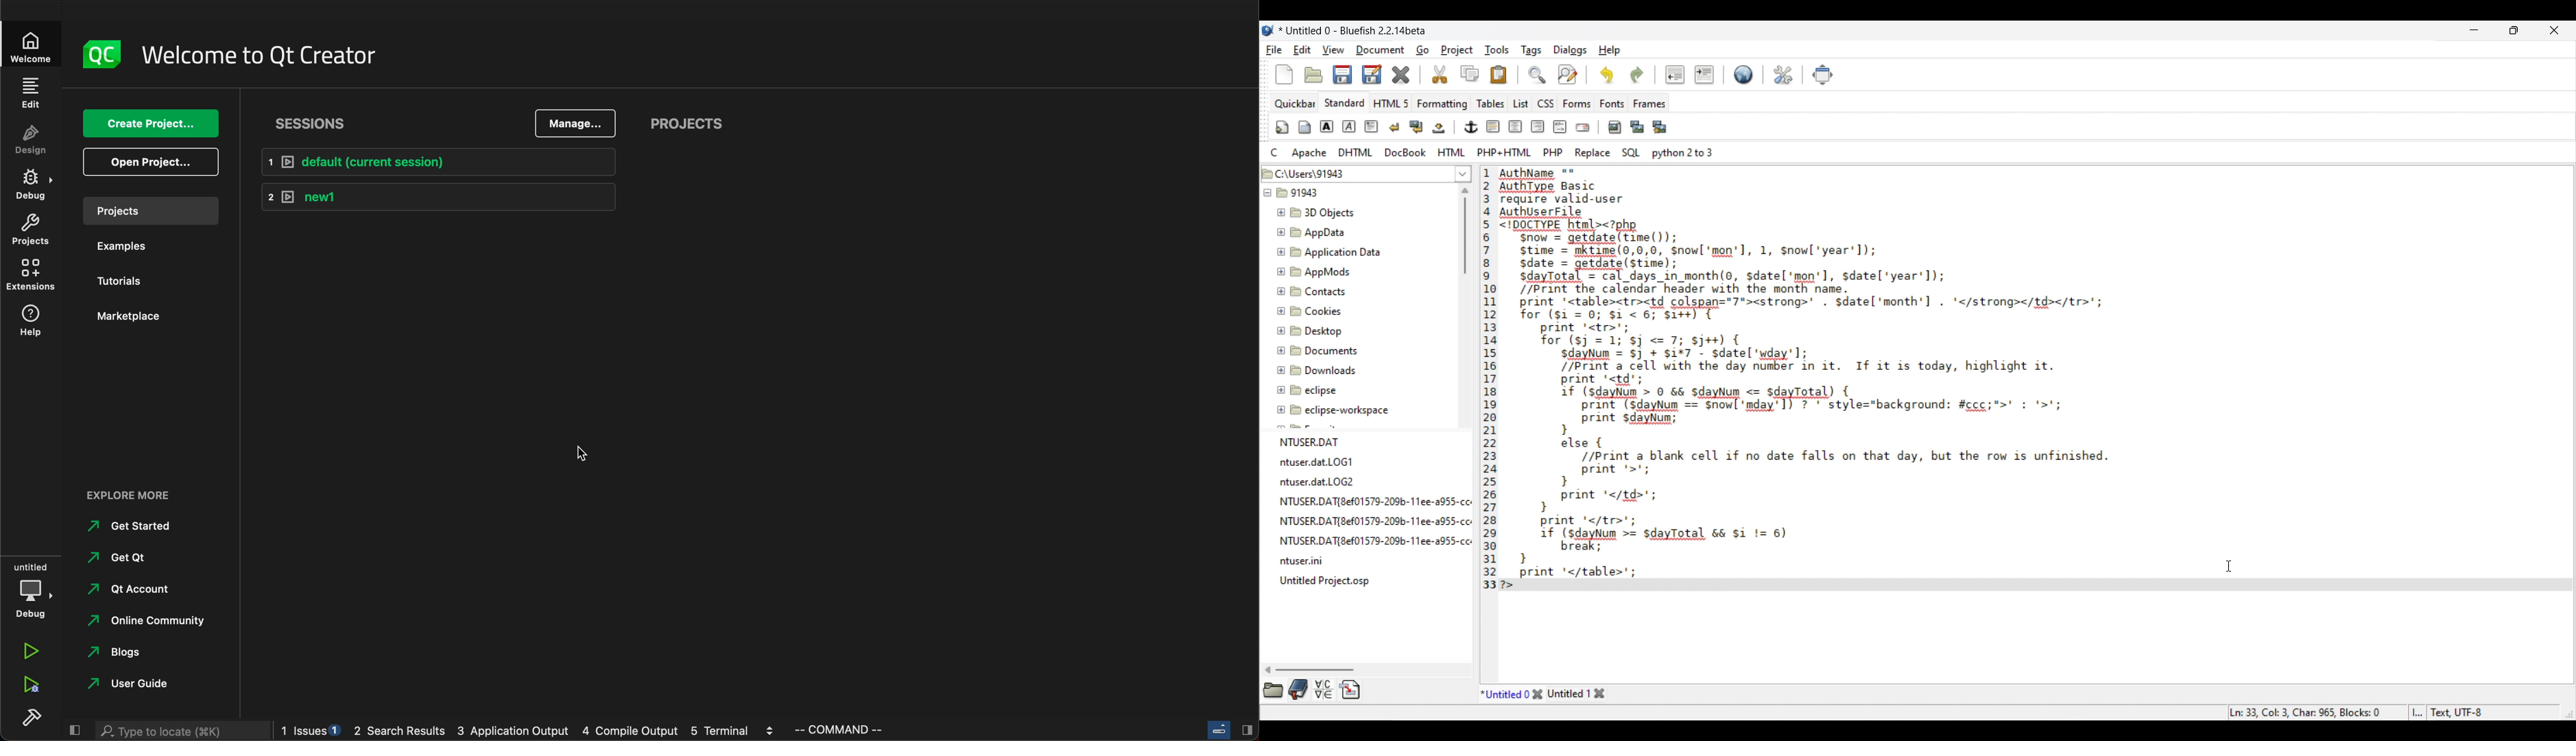 The width and height of the screenshot is (2576, 756). I want to click on Tables menu, so click(1490, 104).